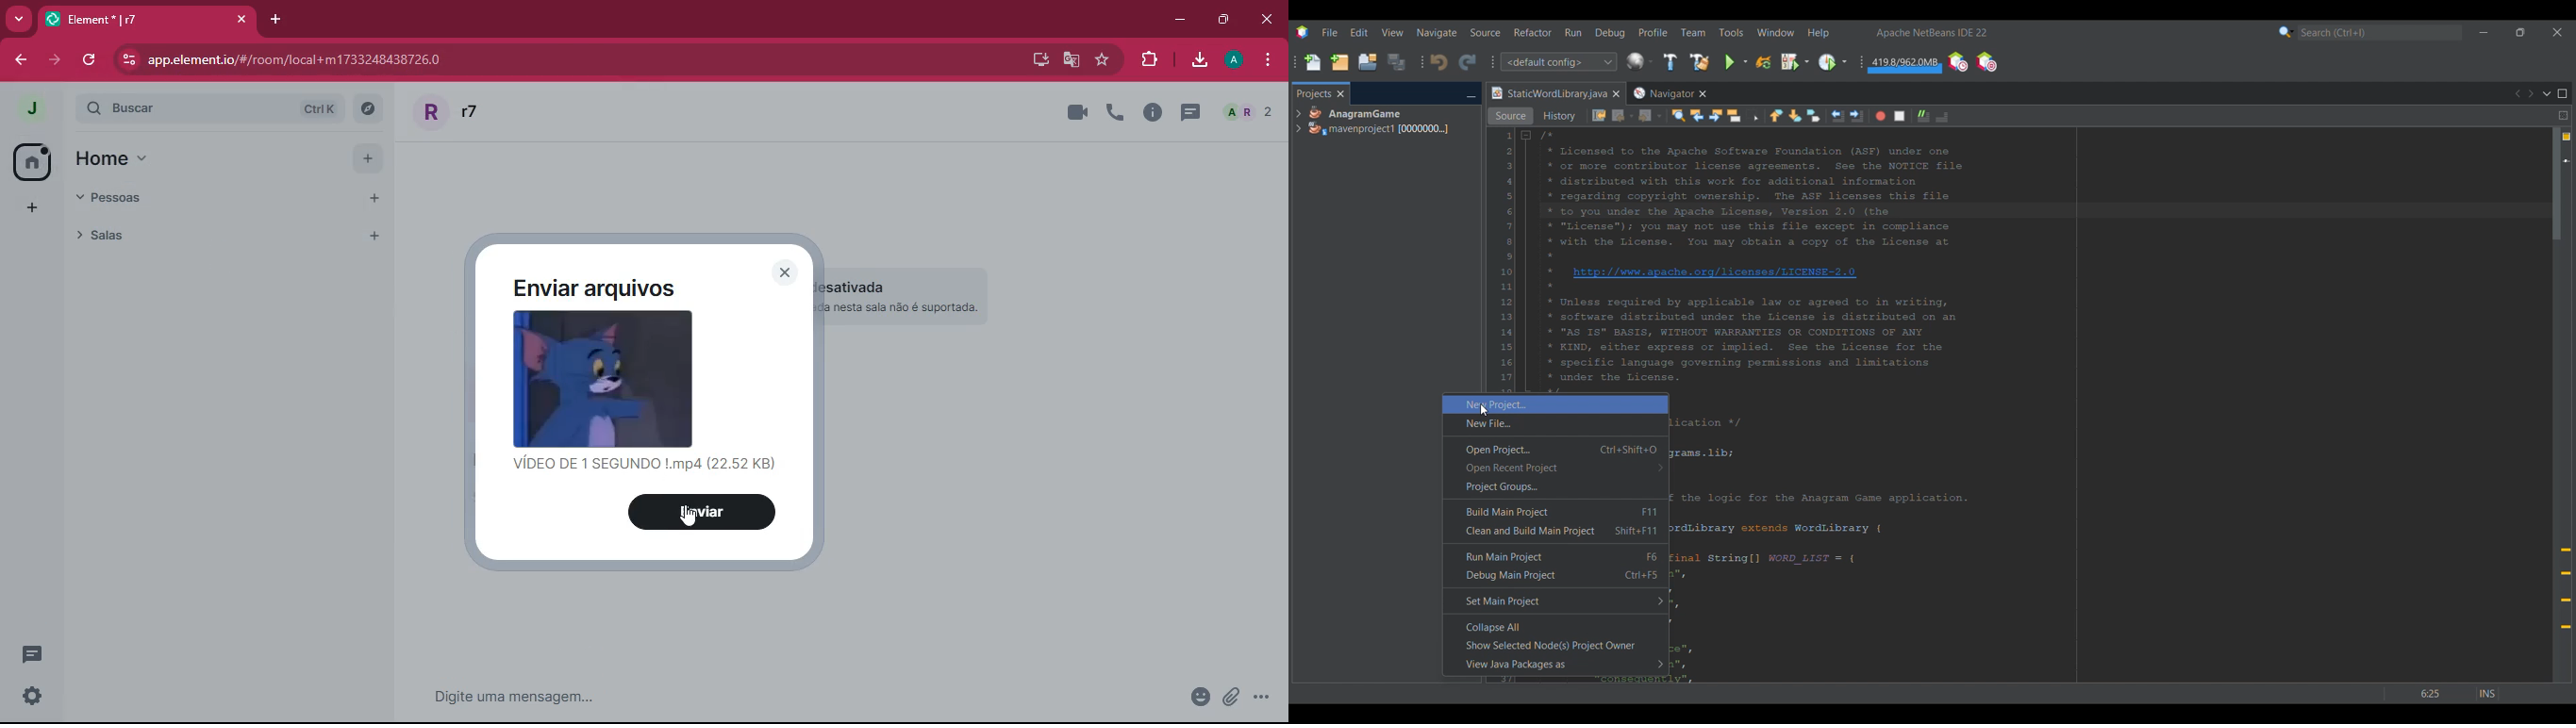  Describe the element at coordinates (1555, 530) in the screenshot. I see `Clean and build main project` at that location.